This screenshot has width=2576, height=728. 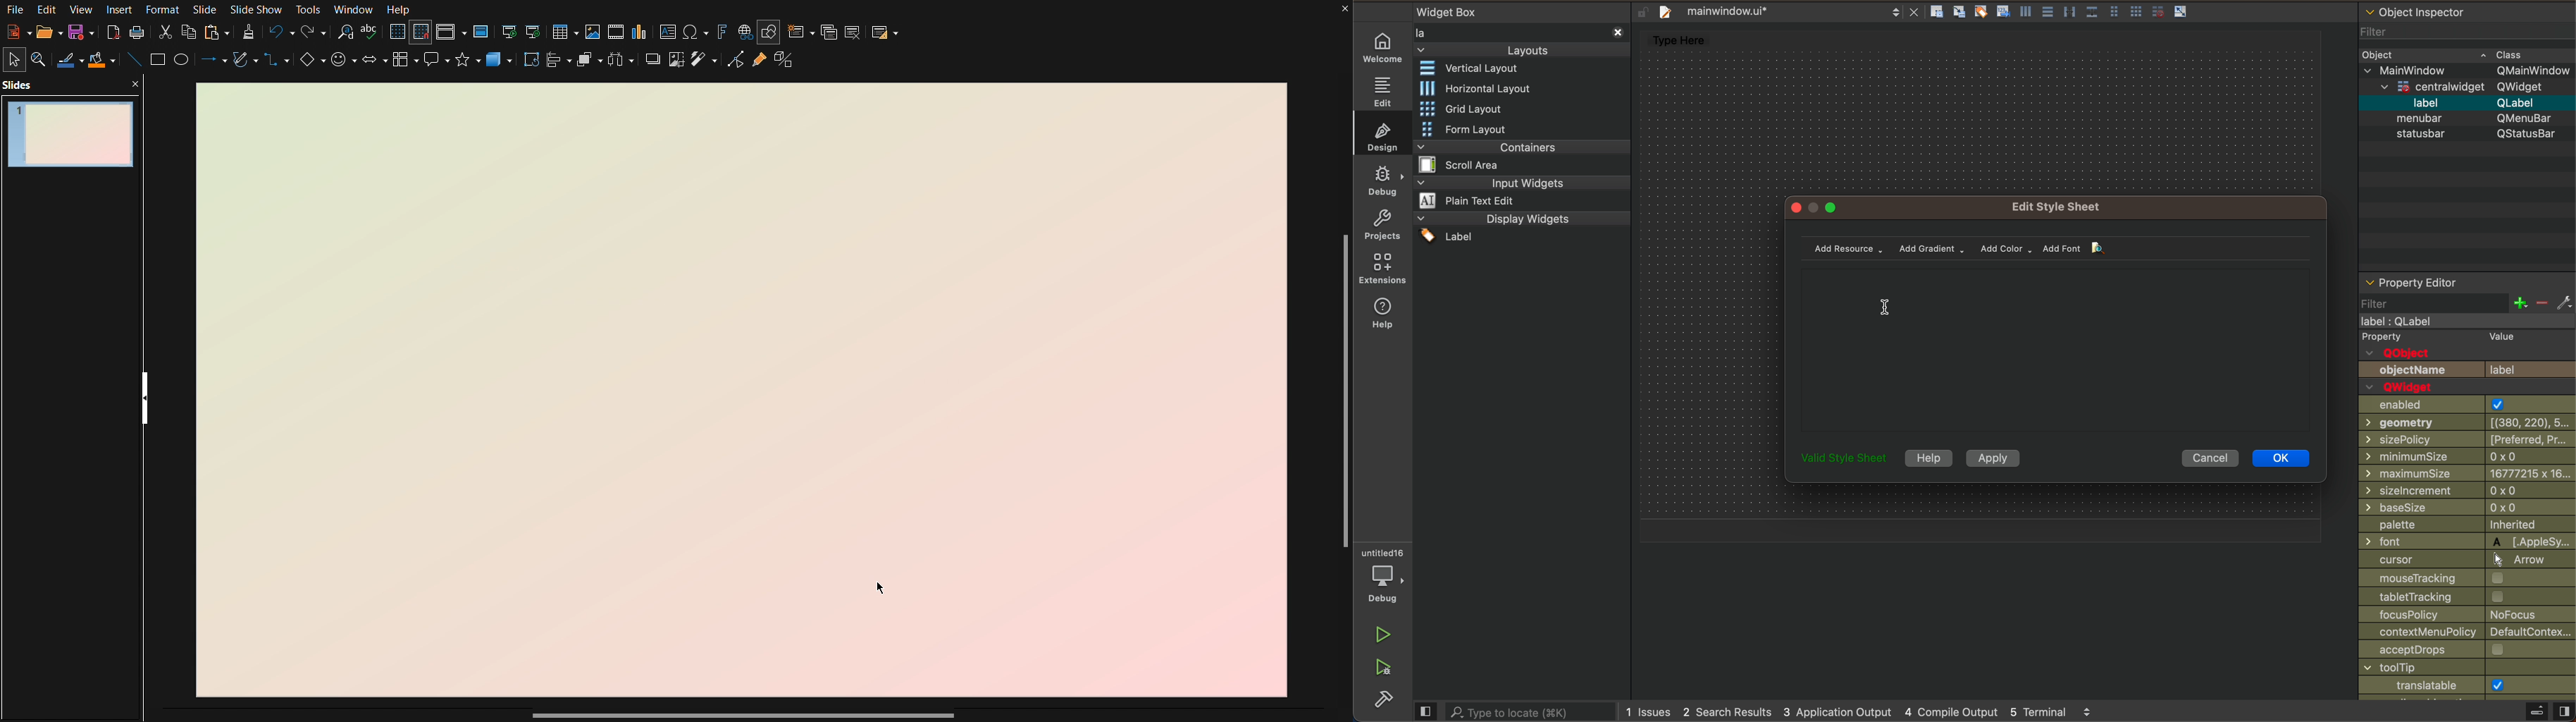 I want to click on Distribute Objects, so click(x=623, y=63).